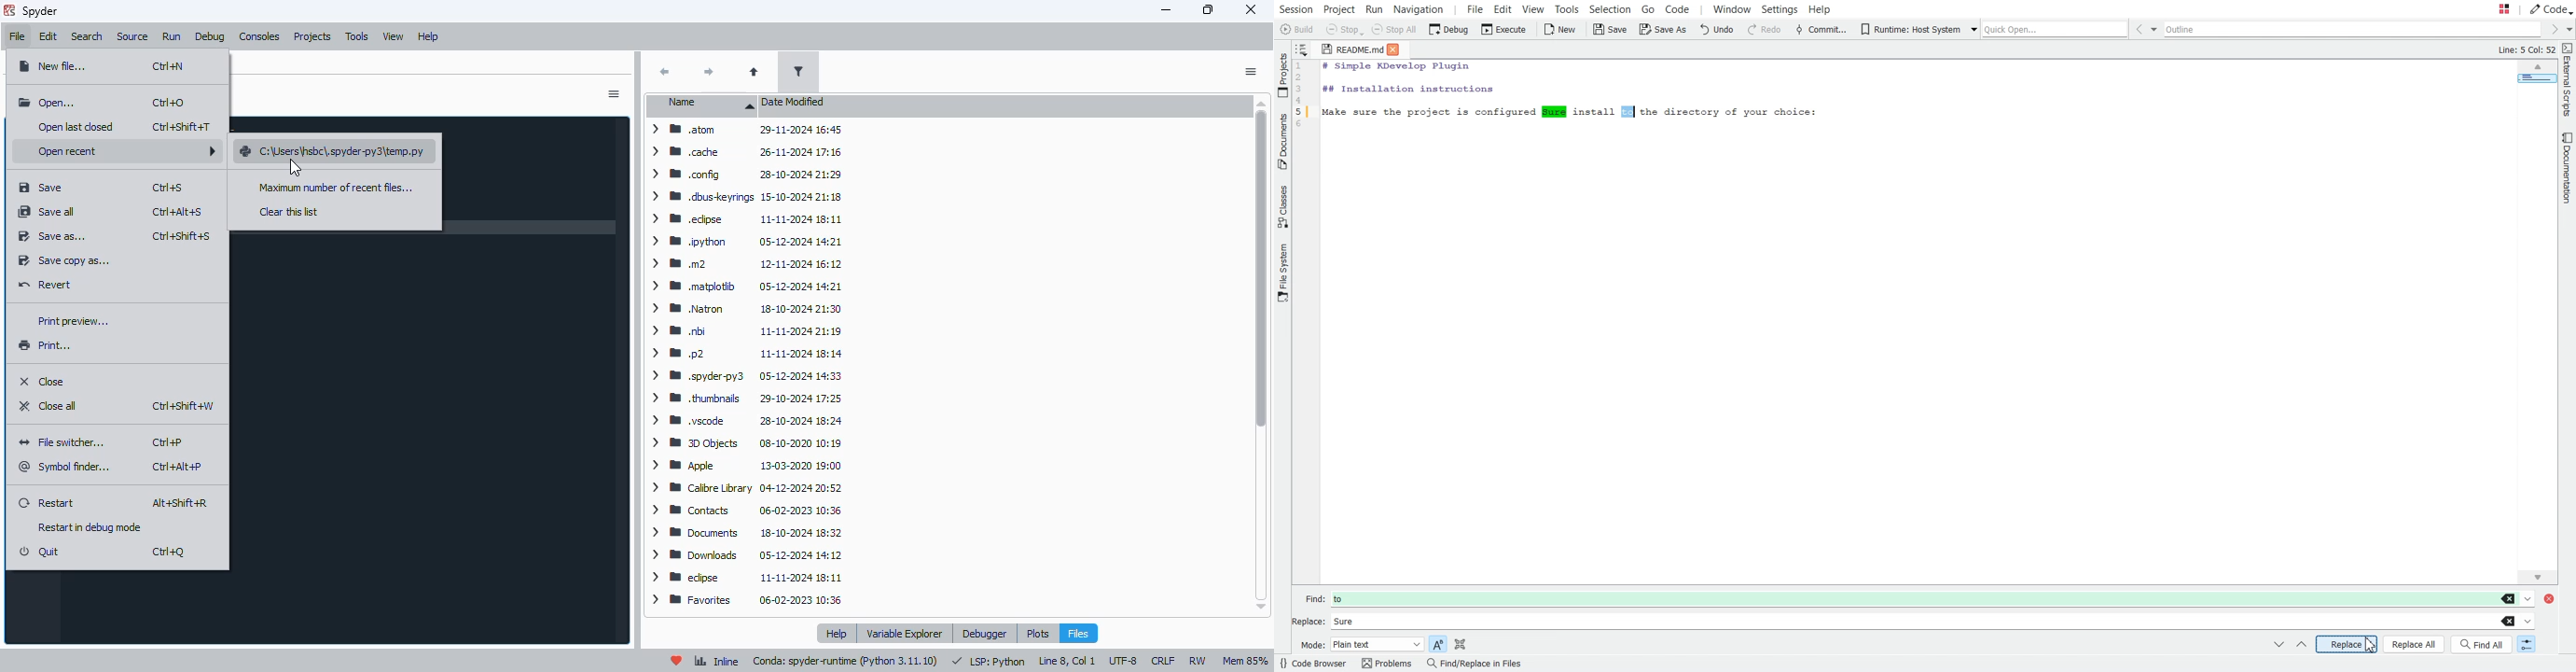 Image resolution: width=2576 pixels, height=672 pixels. Describe the element at coordinates (168, 443) in the screenshot. I see `shortcut for file switcher` at that location.